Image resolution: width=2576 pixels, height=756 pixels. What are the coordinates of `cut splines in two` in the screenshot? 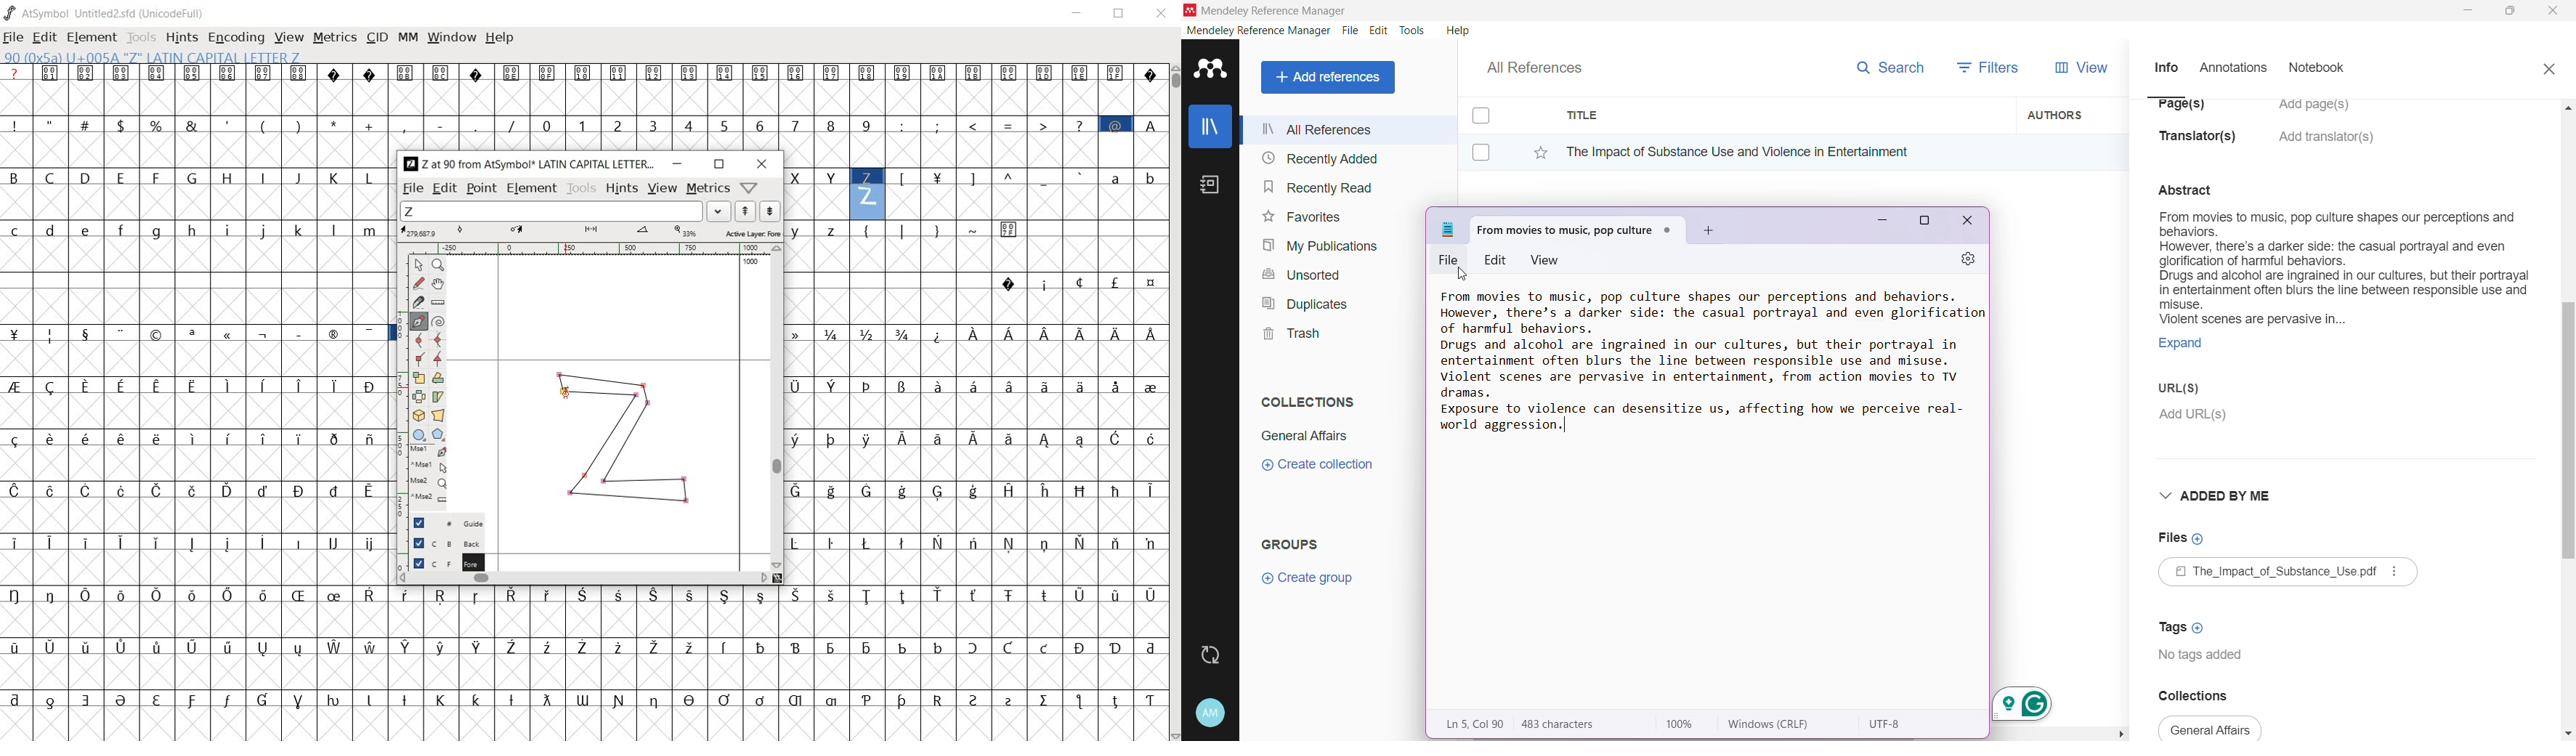 It's located at (414, 302).